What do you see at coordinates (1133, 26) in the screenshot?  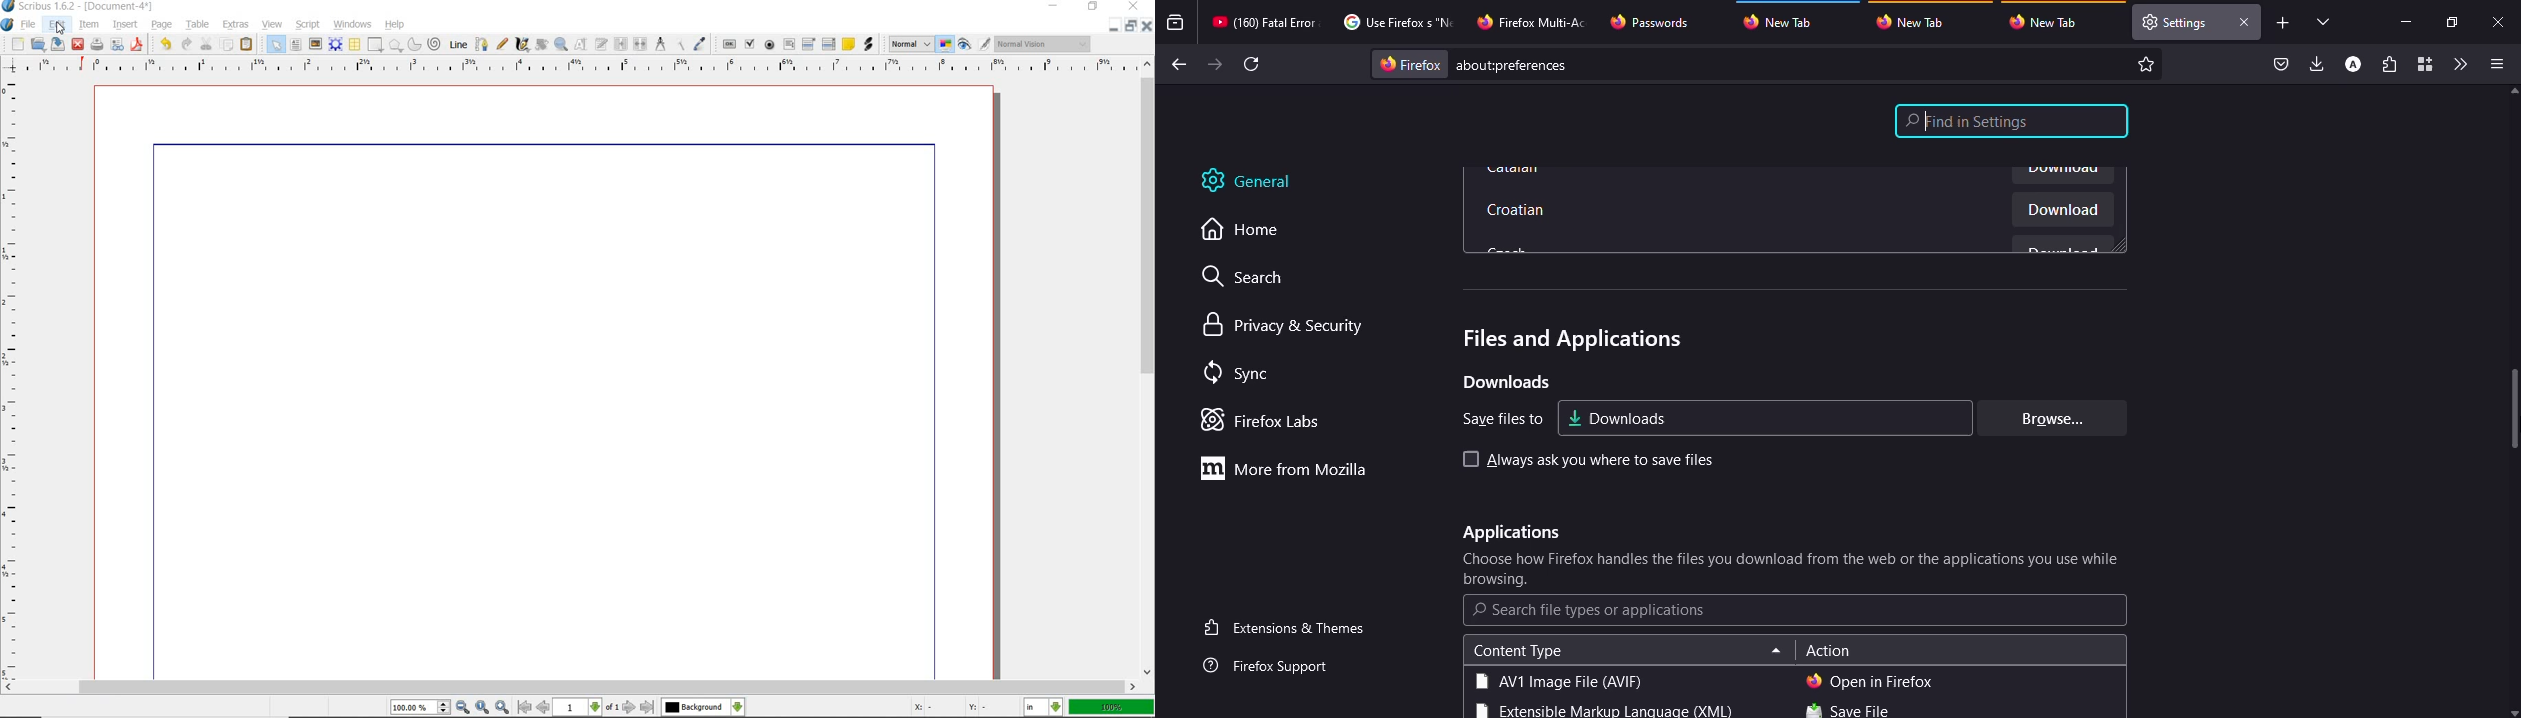 I see `restore` at bounding box center [1133, 26].